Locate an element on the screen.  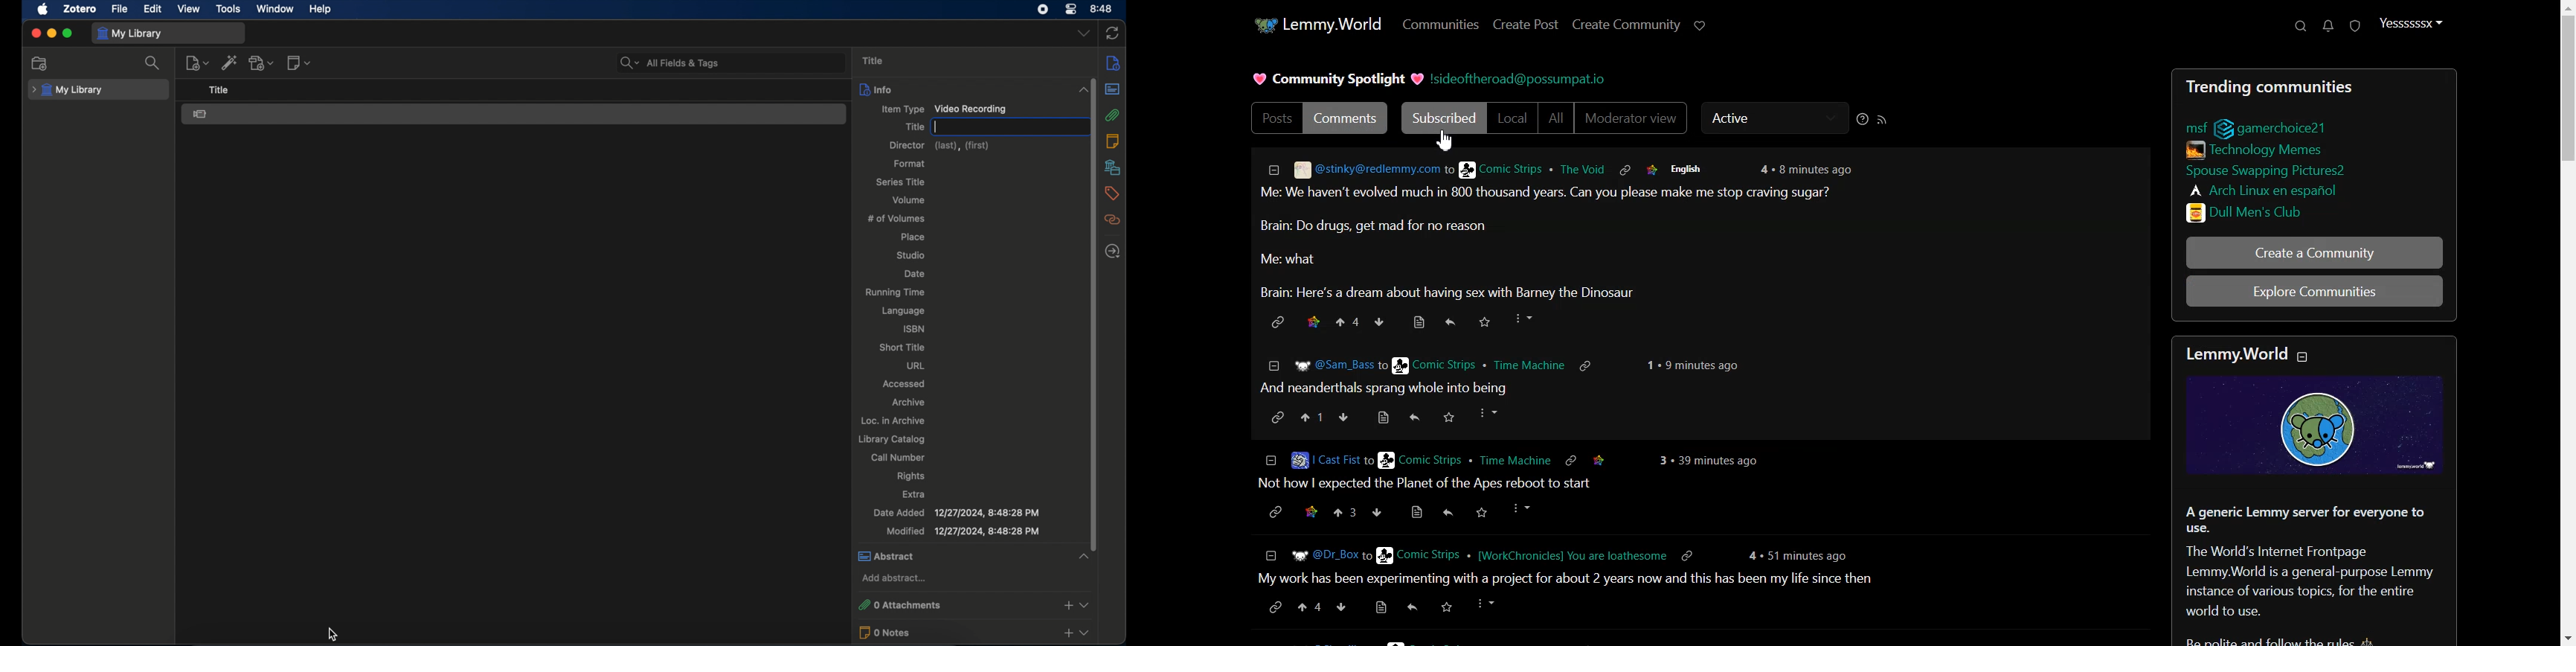
bookmark is located at coordinates (1378, 611).